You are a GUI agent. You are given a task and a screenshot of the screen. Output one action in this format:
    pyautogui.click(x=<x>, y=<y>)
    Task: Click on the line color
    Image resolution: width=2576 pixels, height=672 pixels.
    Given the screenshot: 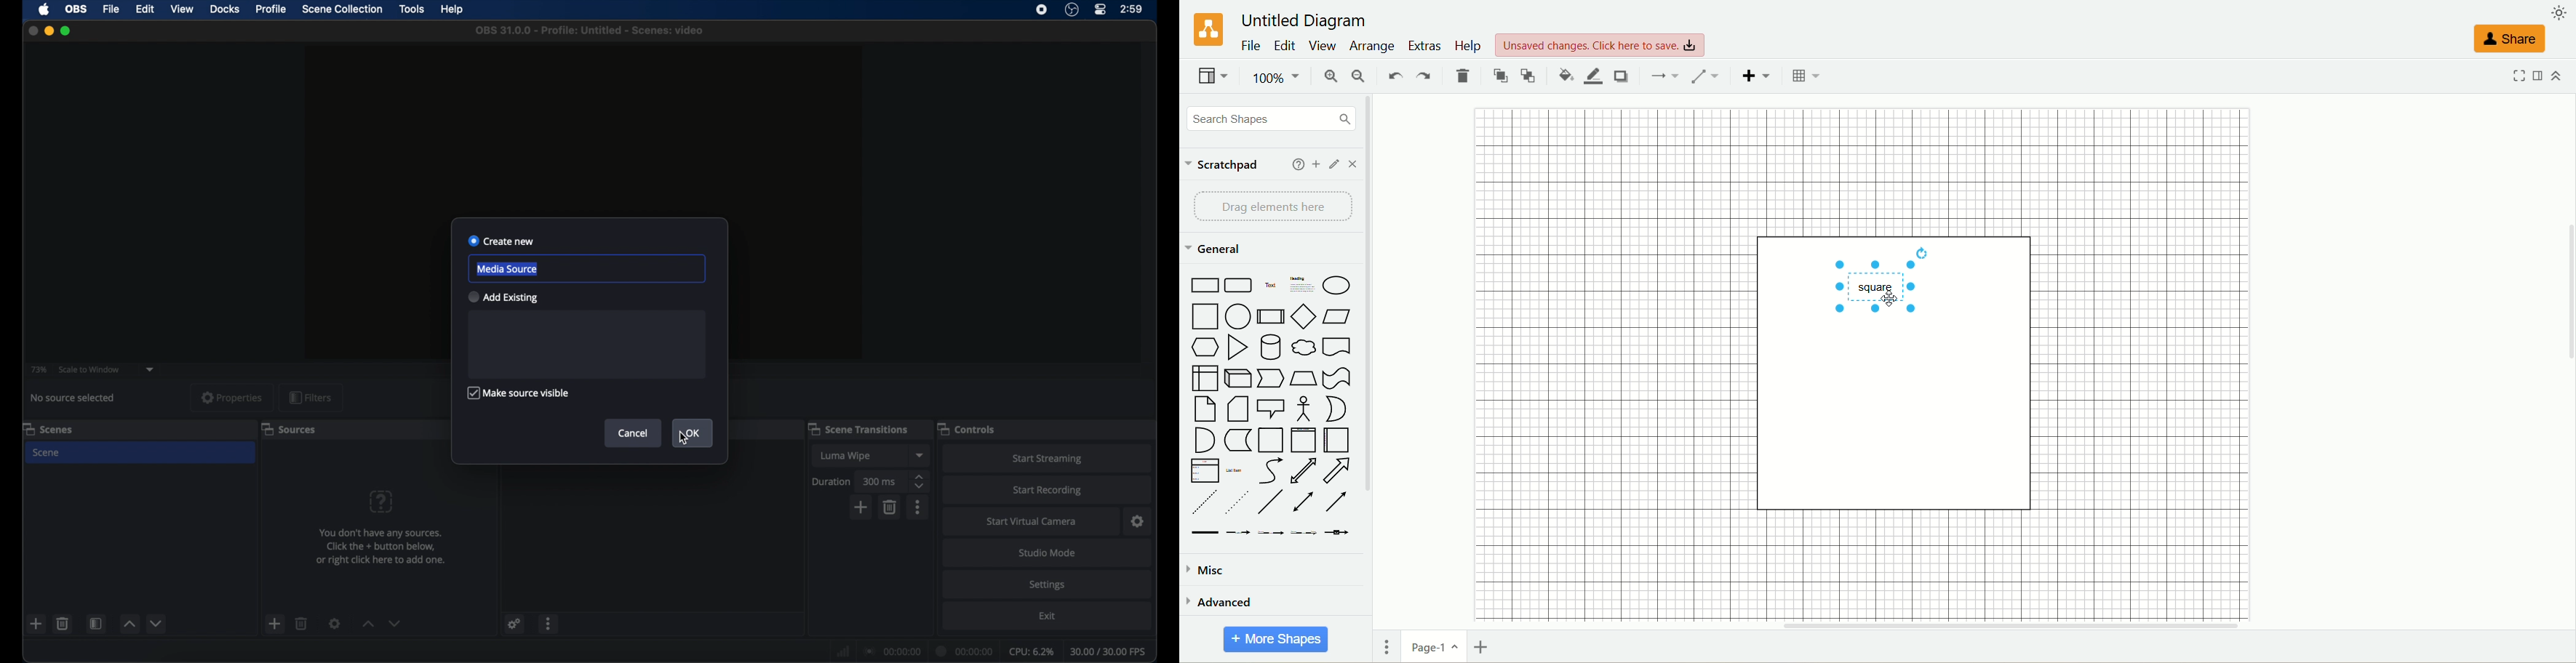 What is the action you would take?
    pyautogui.click(x=1592, y=76)
    